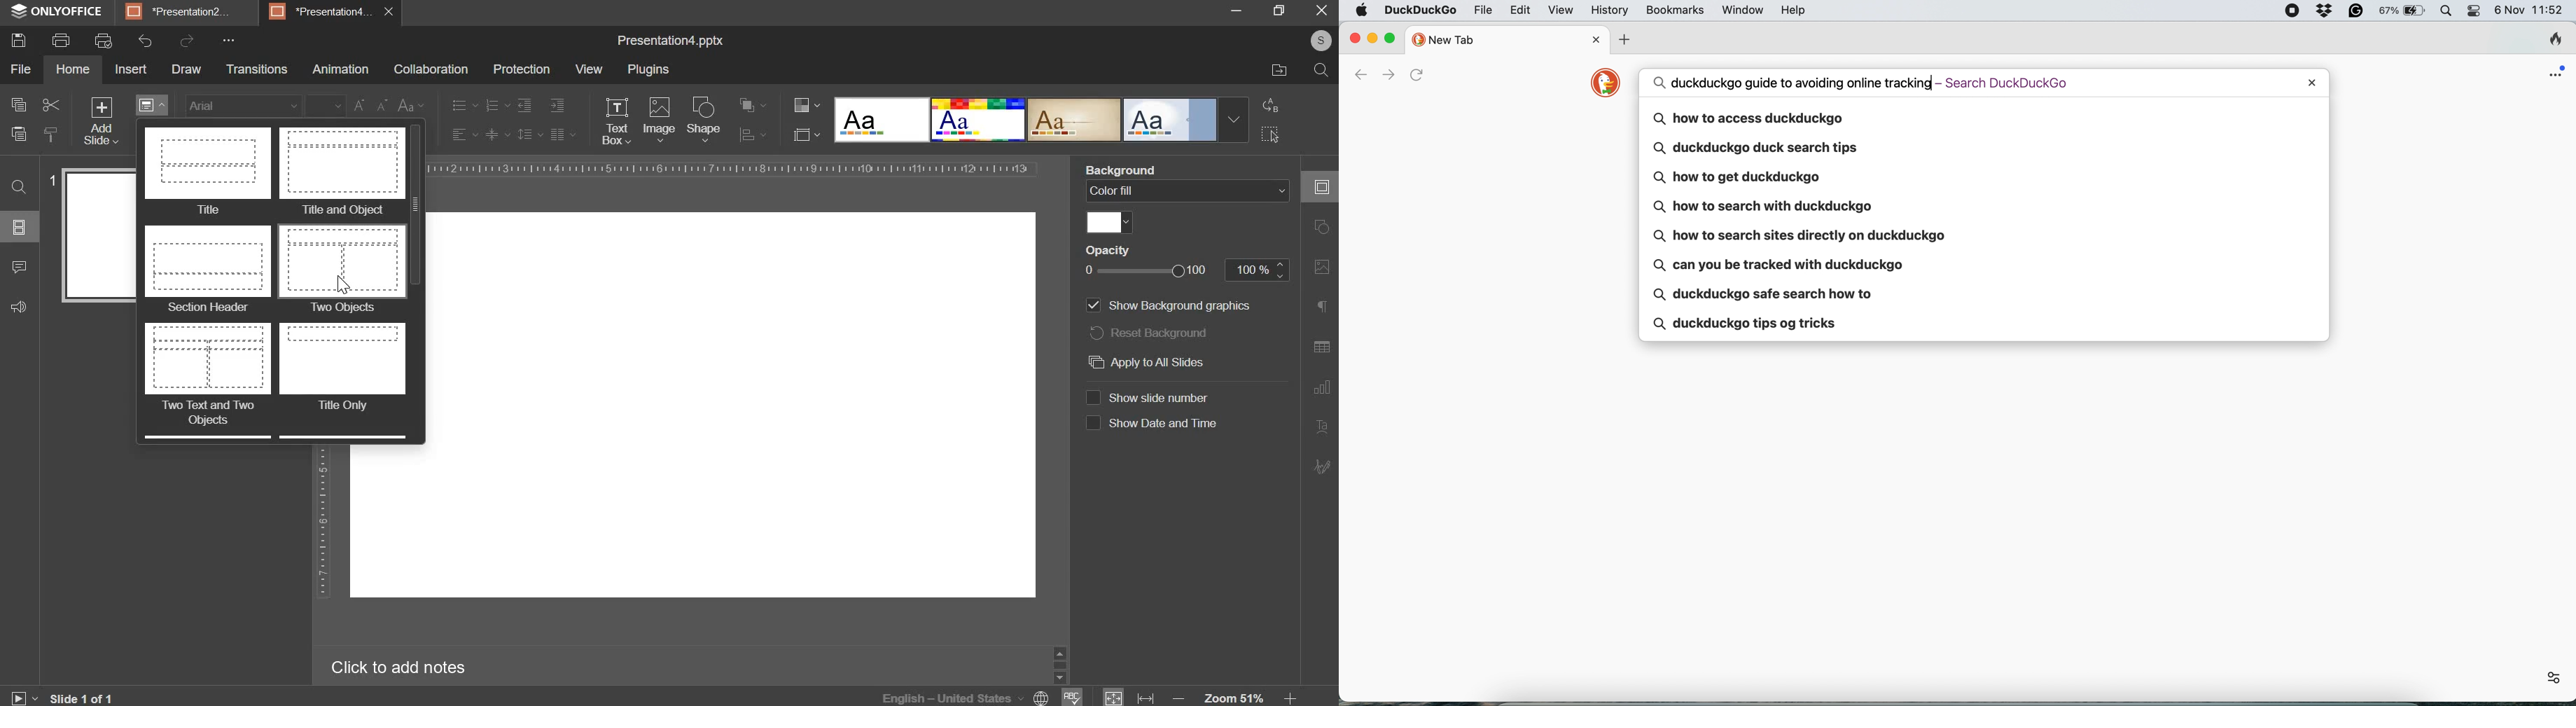 Image resolution: width=2576 pixels, height=728 pixels. What do you see at coordinates (1144, 364) in the screenshot?
I see `apply to all slides` at bounding box center [1144, 364].